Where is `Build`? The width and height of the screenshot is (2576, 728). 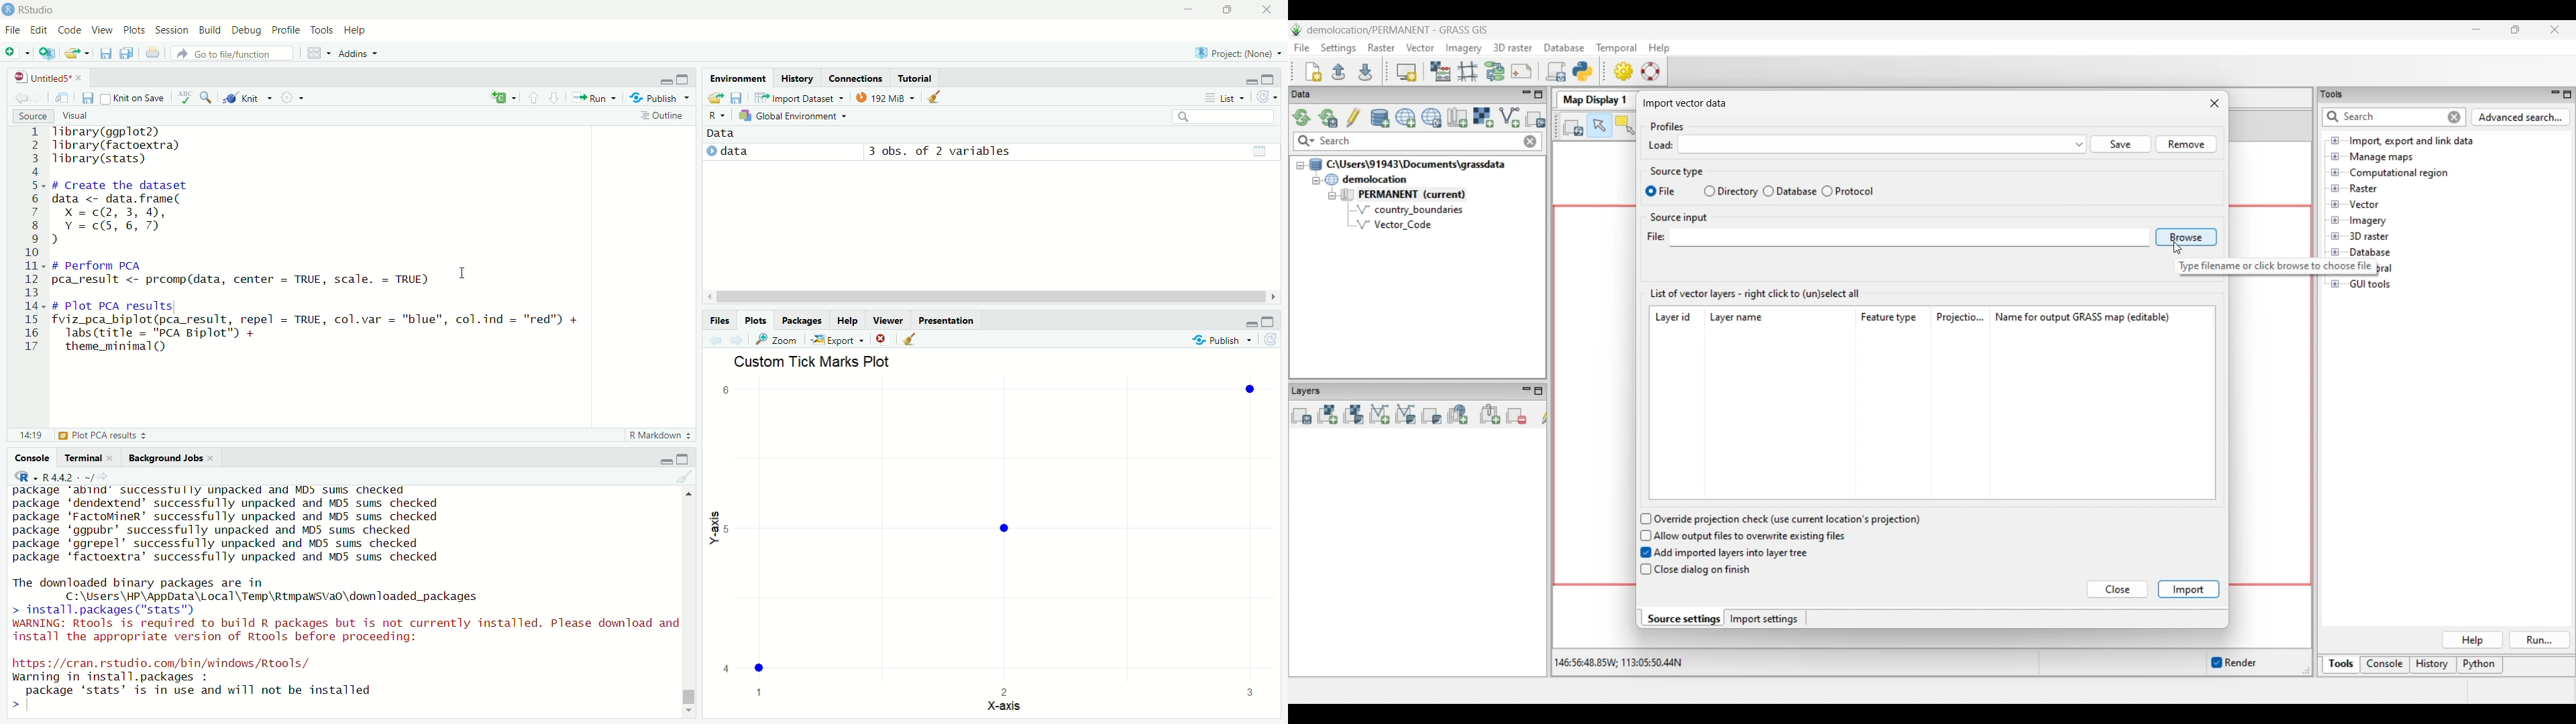
Build is located at coordinates (211, 31).